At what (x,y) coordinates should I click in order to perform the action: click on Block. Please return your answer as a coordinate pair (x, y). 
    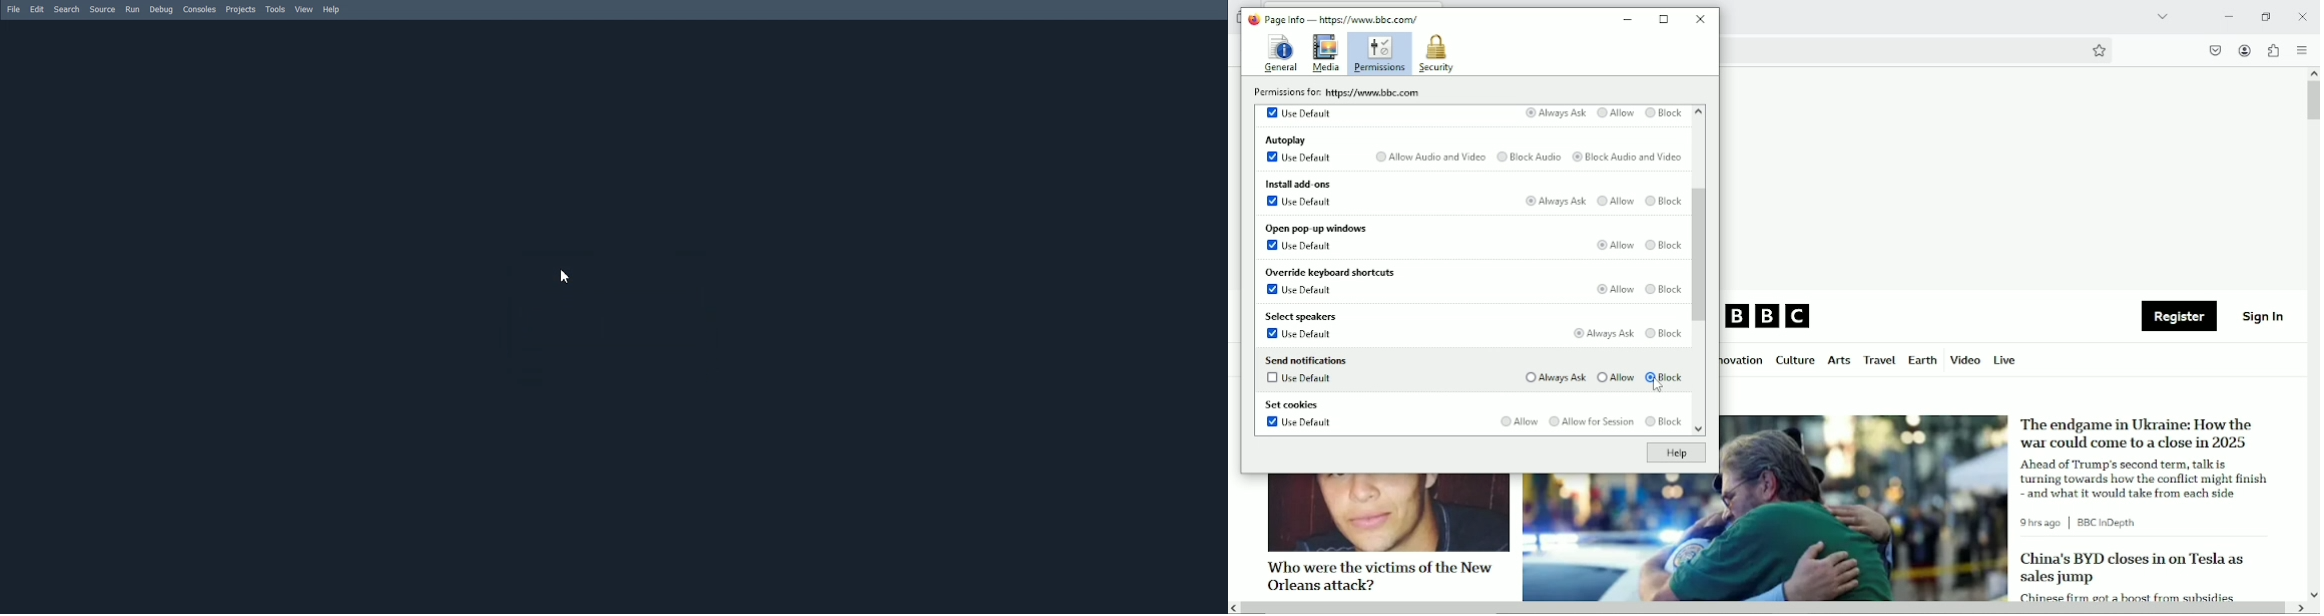
    Looking at the image, I should click on (1665, 245).